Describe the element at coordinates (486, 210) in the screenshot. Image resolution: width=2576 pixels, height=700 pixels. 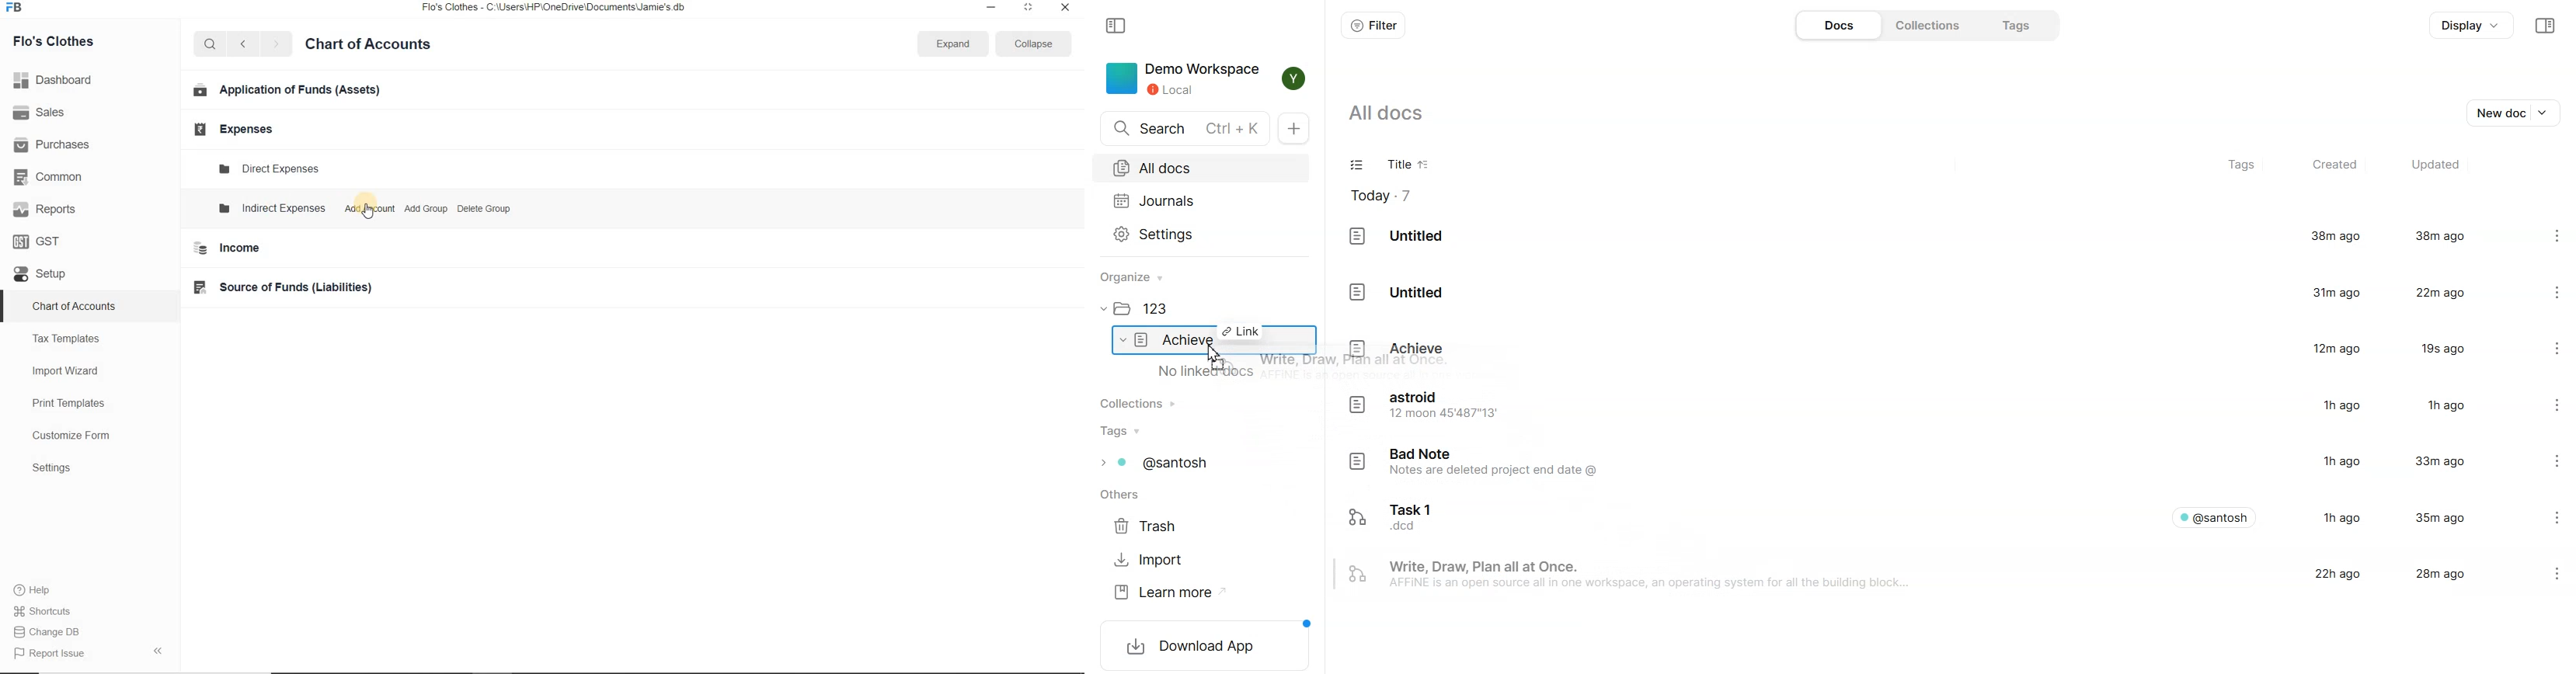
I see `Delete Group` at that location.